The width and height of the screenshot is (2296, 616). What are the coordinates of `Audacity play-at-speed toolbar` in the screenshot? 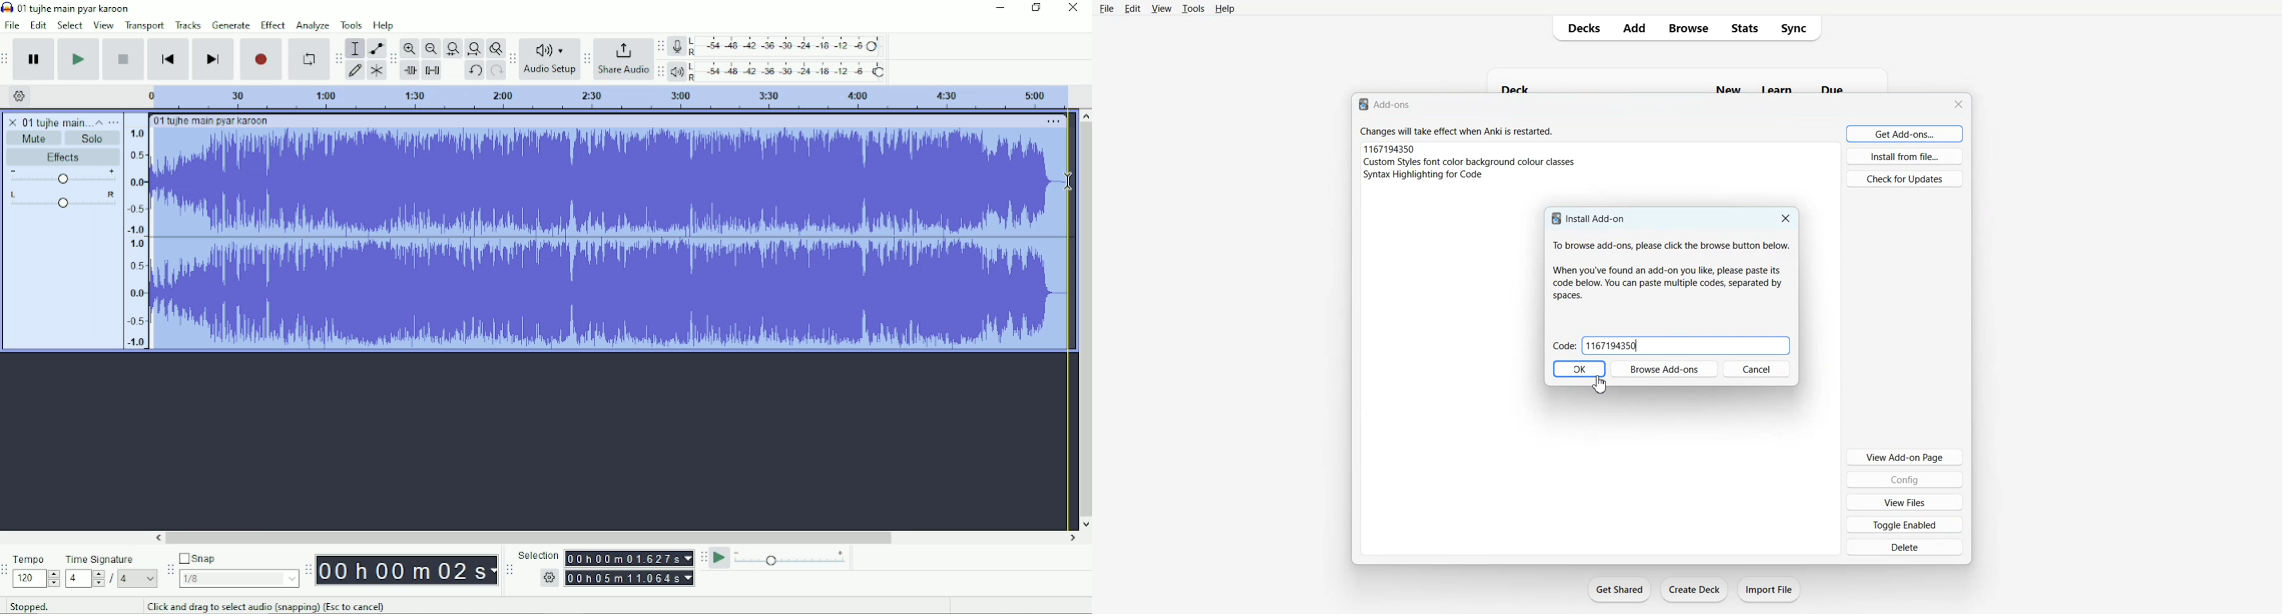 It's located at (703, 557).